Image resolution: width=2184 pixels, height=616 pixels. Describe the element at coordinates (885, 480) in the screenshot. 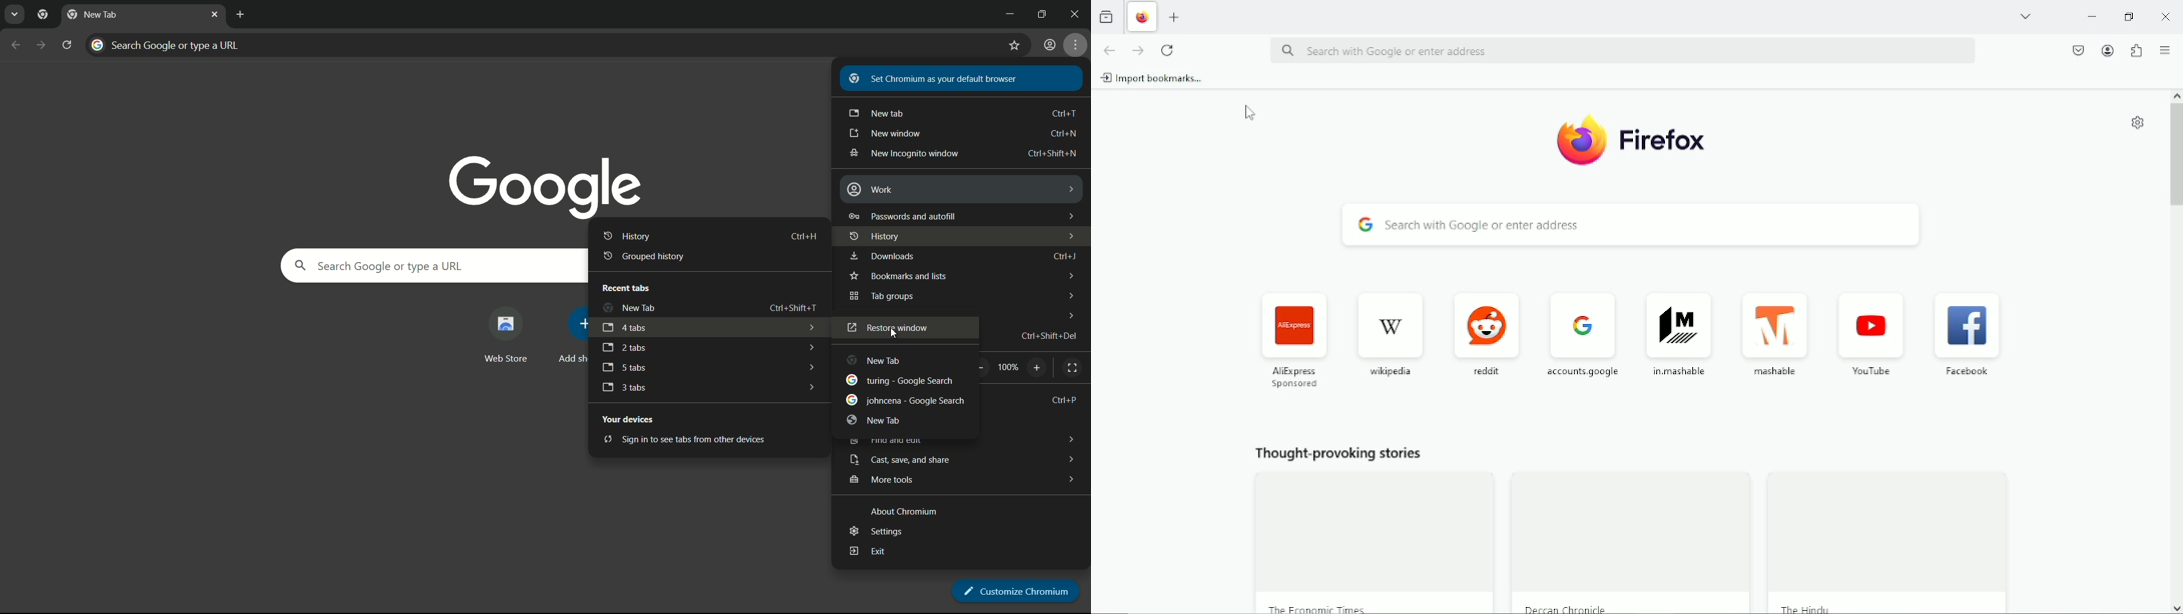

I see `more tools` at that location.